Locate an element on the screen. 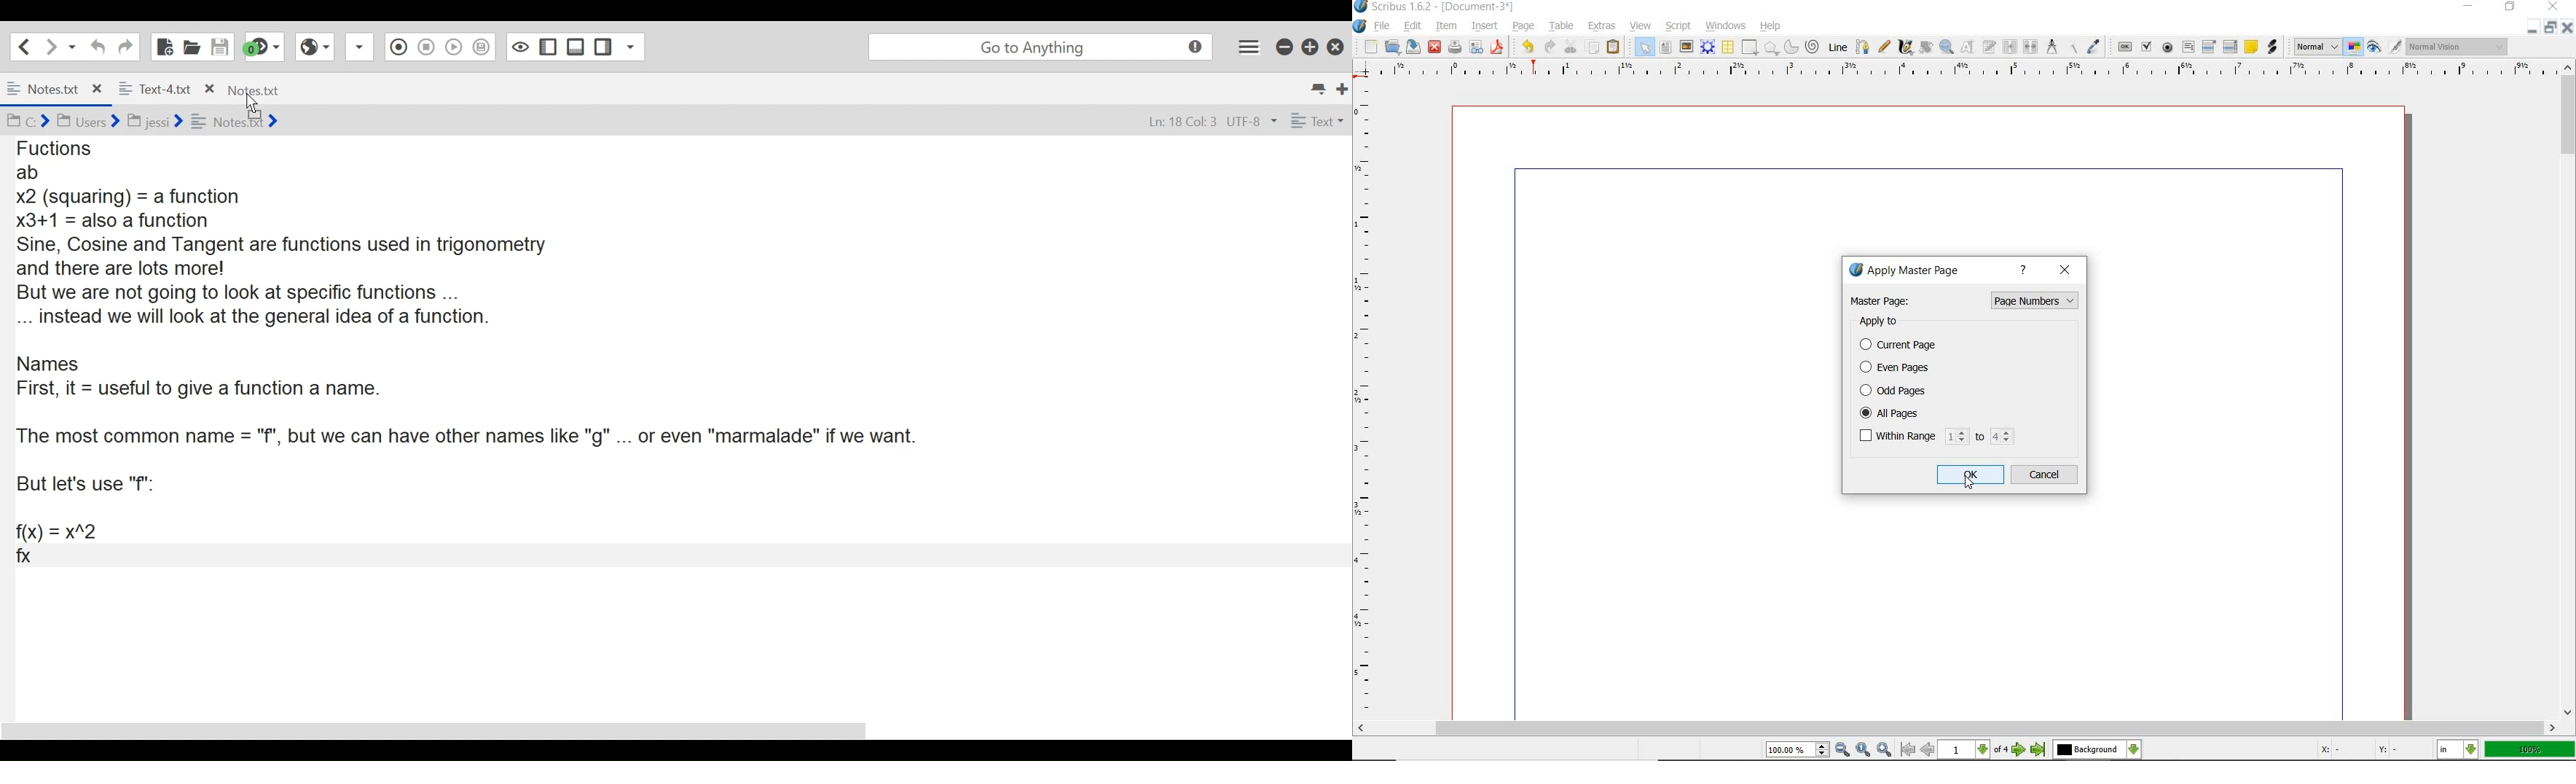  edit contents of frame is located at coordinates (1966, 47).